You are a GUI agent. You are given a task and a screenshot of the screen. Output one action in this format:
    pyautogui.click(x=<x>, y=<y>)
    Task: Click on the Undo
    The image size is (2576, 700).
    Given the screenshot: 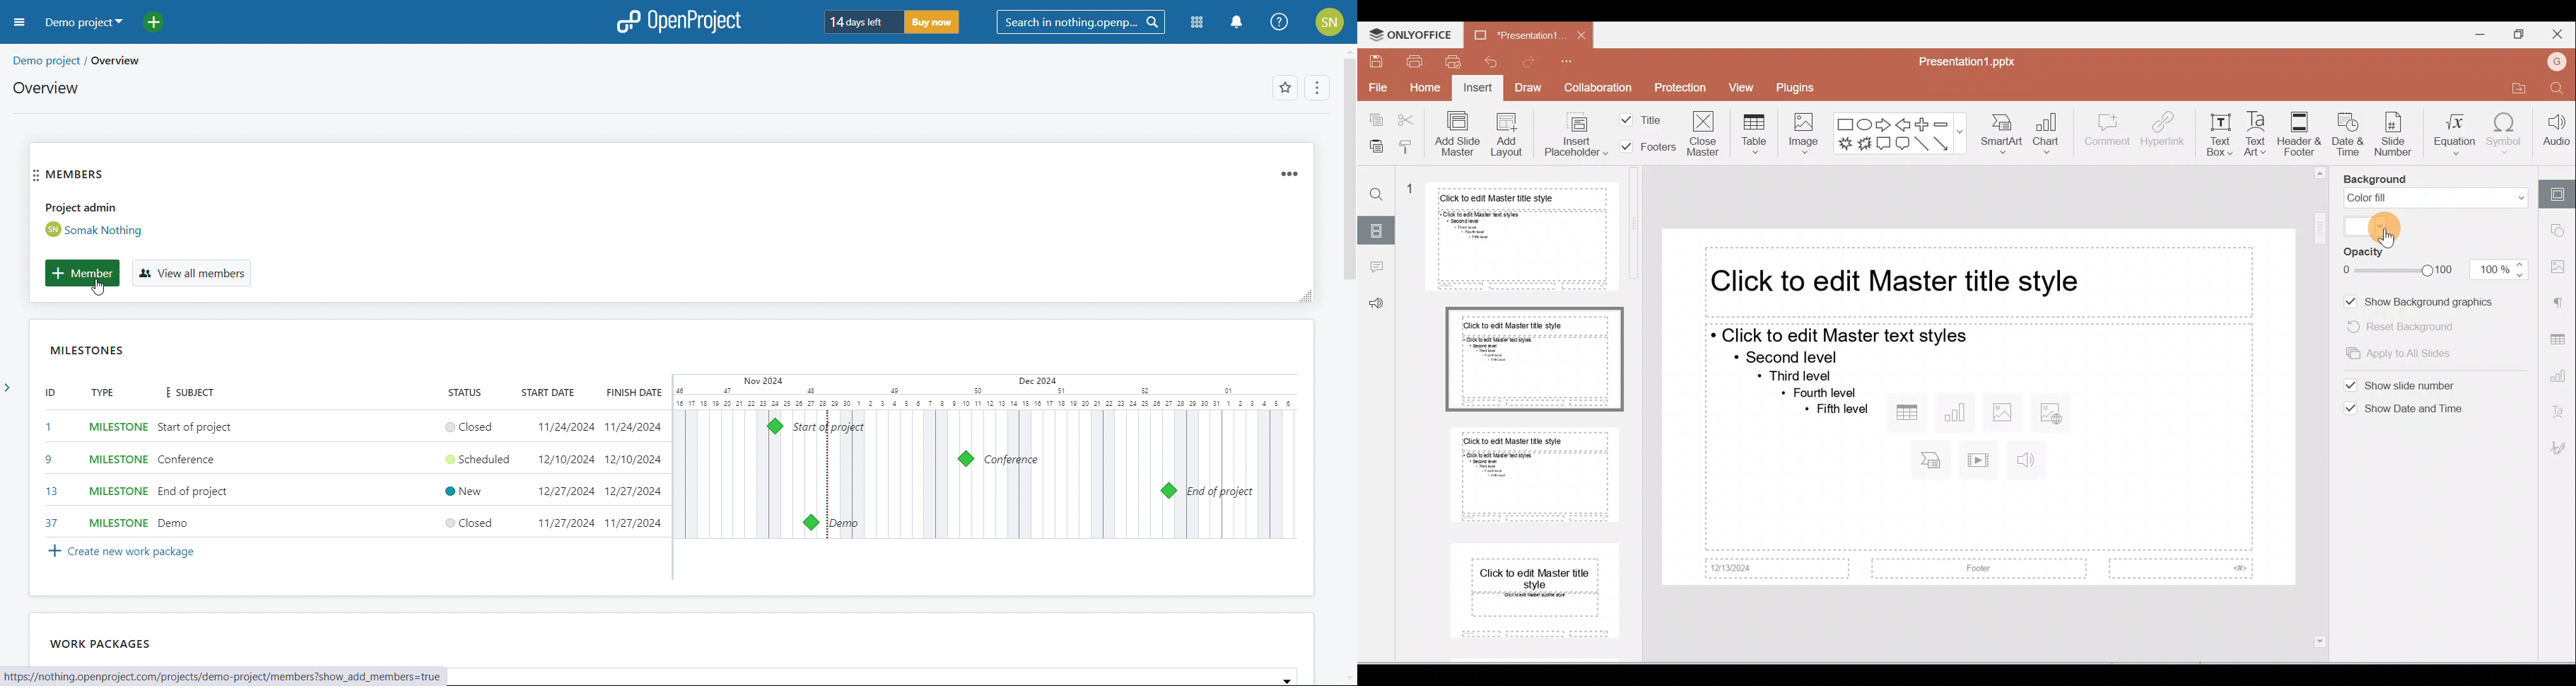 What is the action you would take?
    pyautogui.click(x=1489, y=60)
    